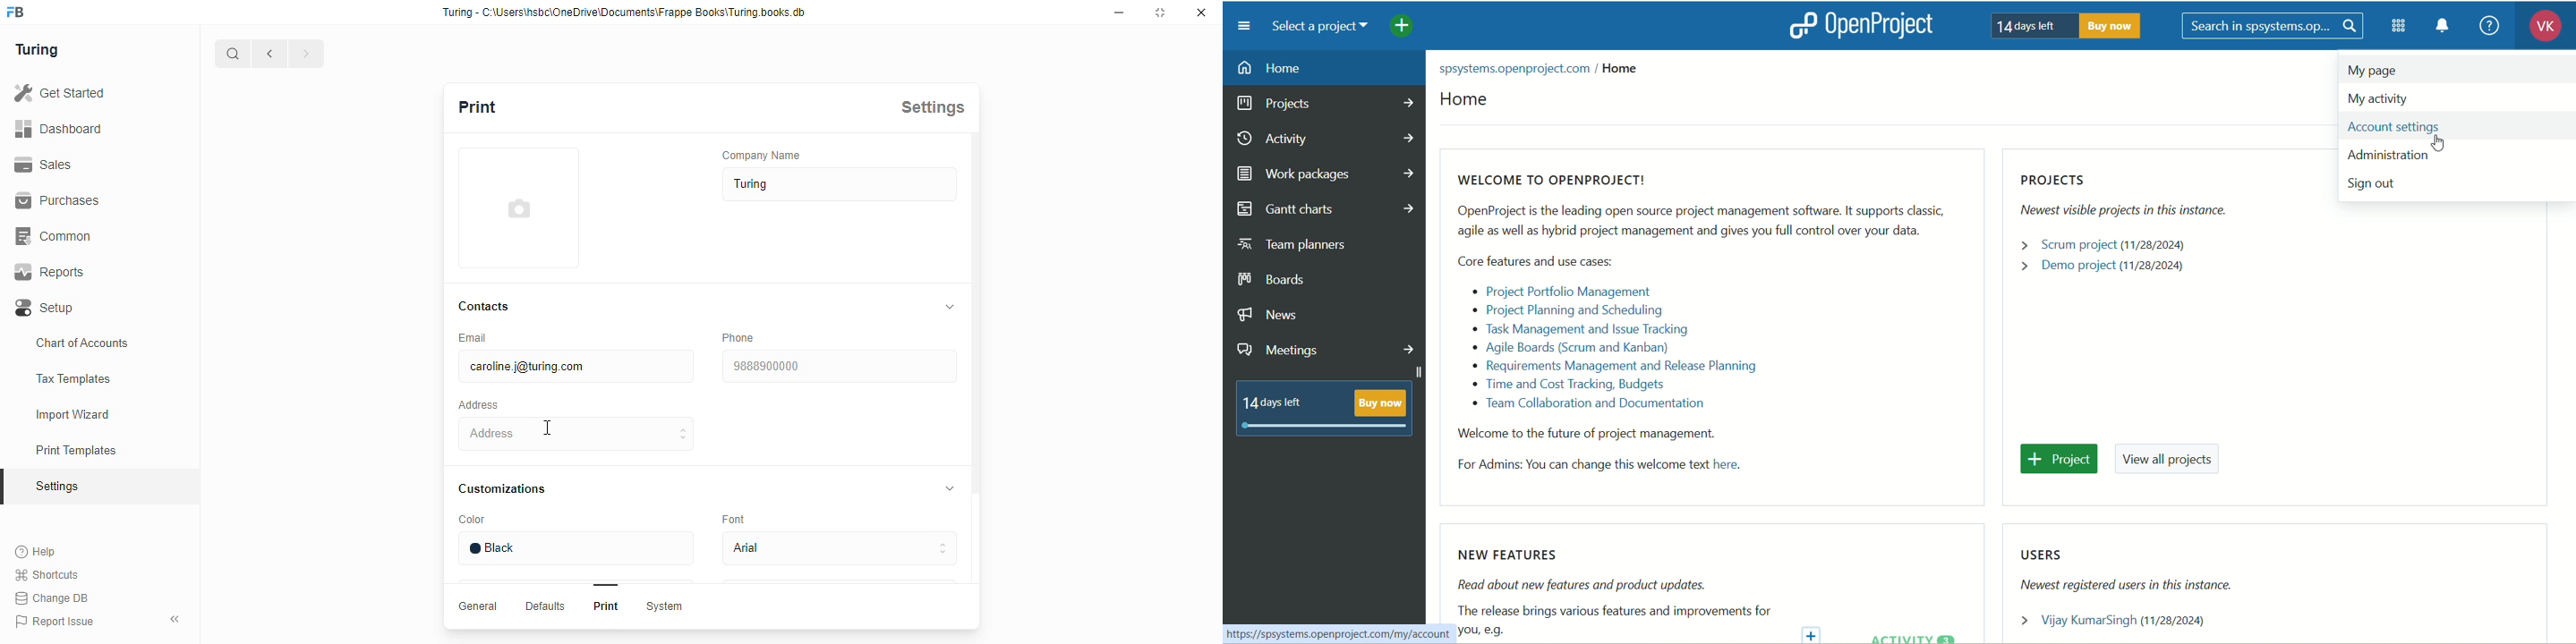 This screenshot has height=644, width=2576. I want to click on print, so click(478, 106).